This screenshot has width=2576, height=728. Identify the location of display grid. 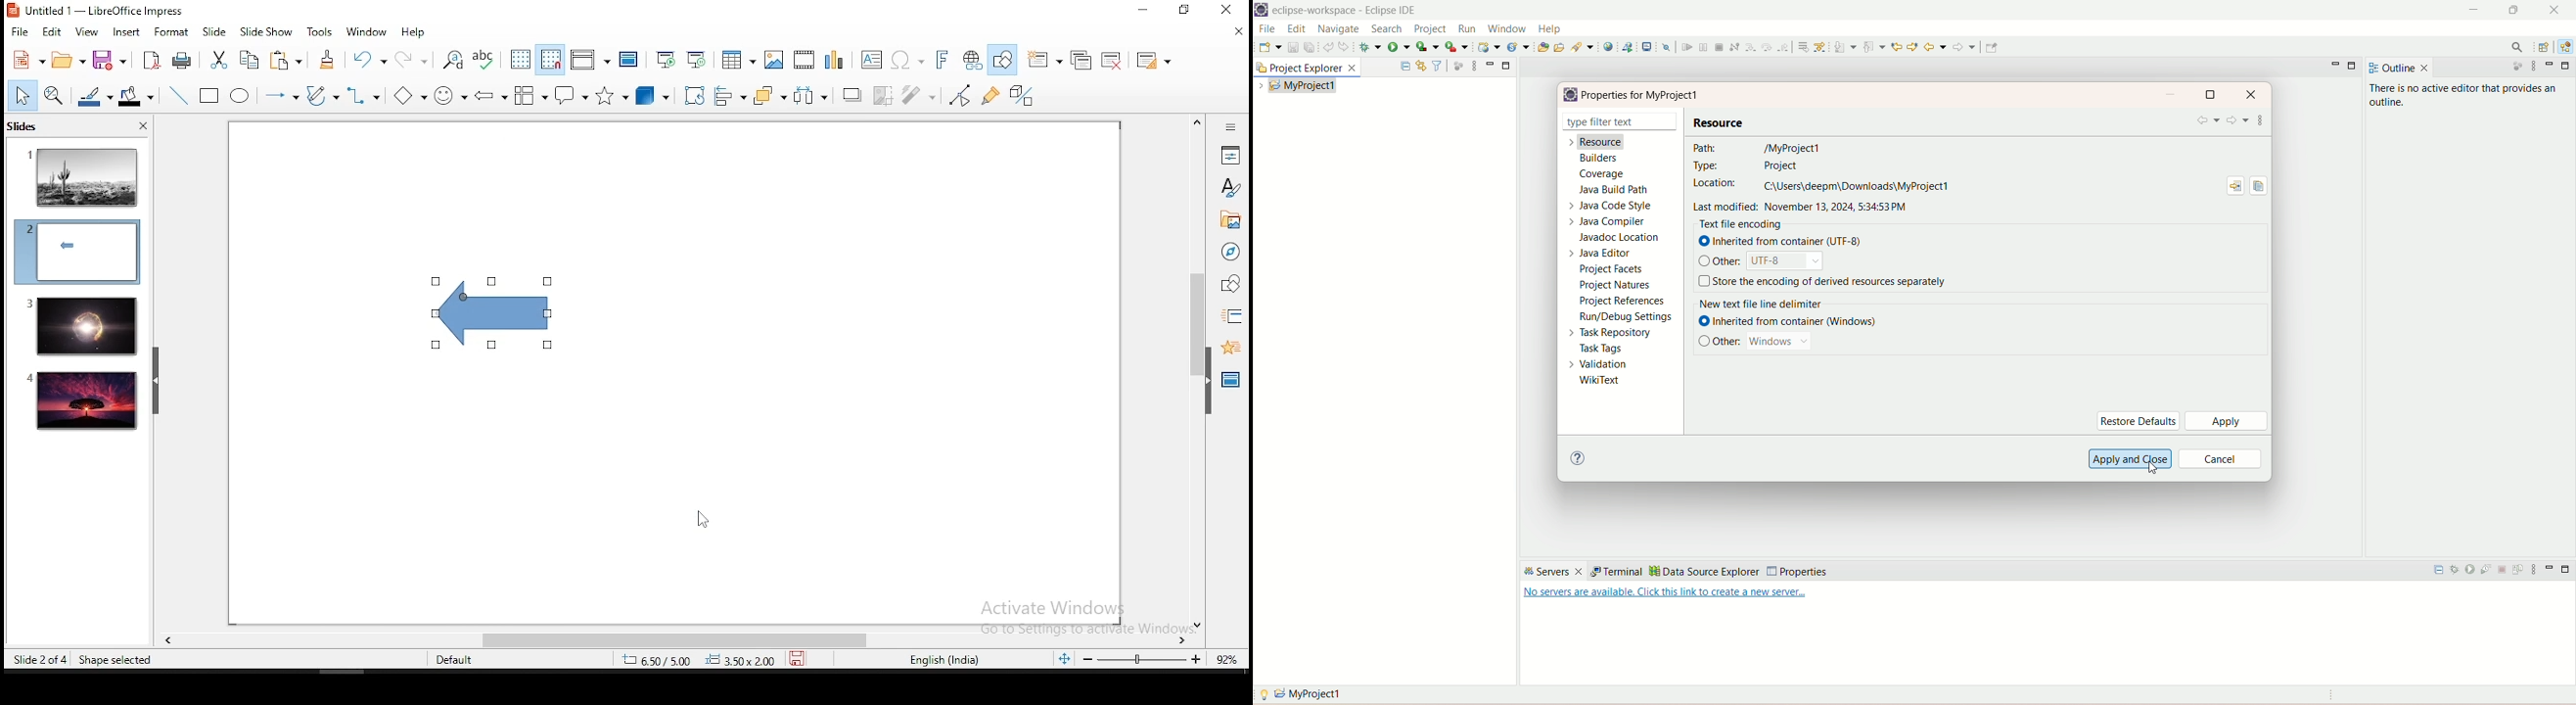
(520, 59).